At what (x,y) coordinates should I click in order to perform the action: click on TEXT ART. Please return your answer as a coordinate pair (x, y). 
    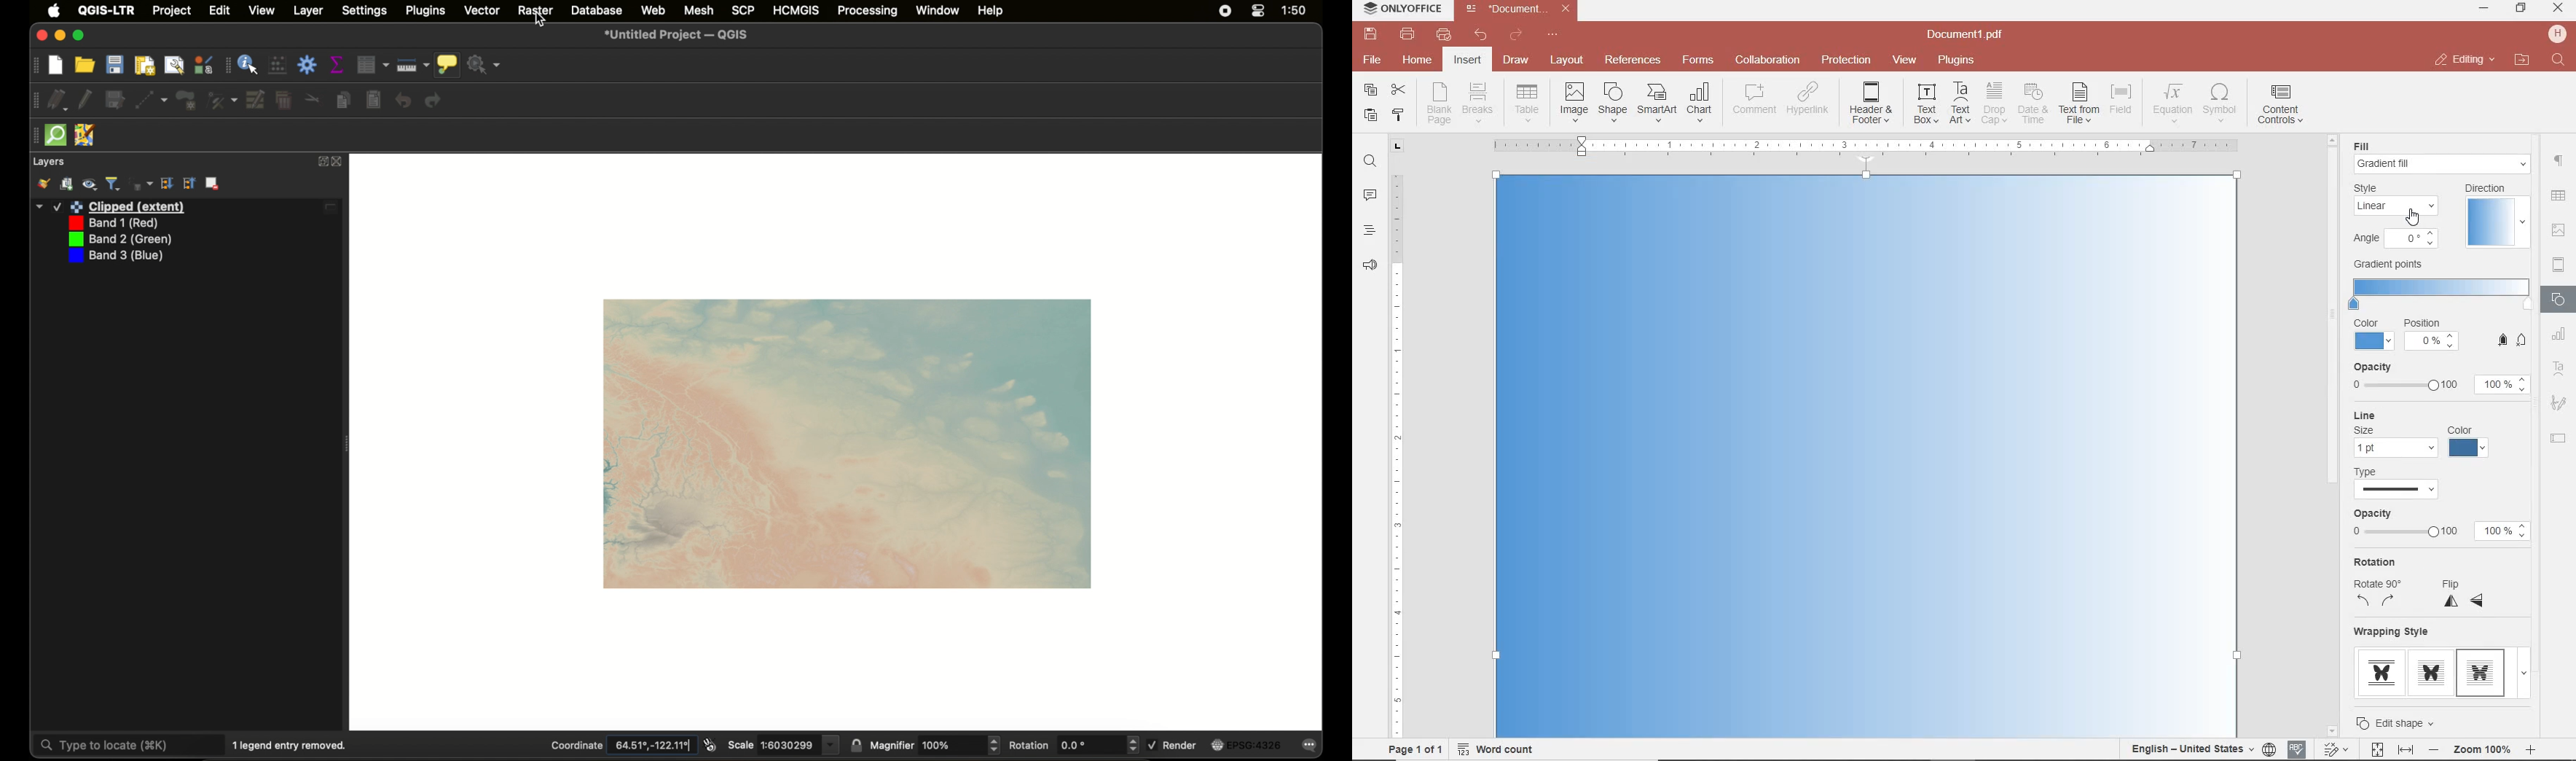
    Looking at the image, I should click on (2559, 370).